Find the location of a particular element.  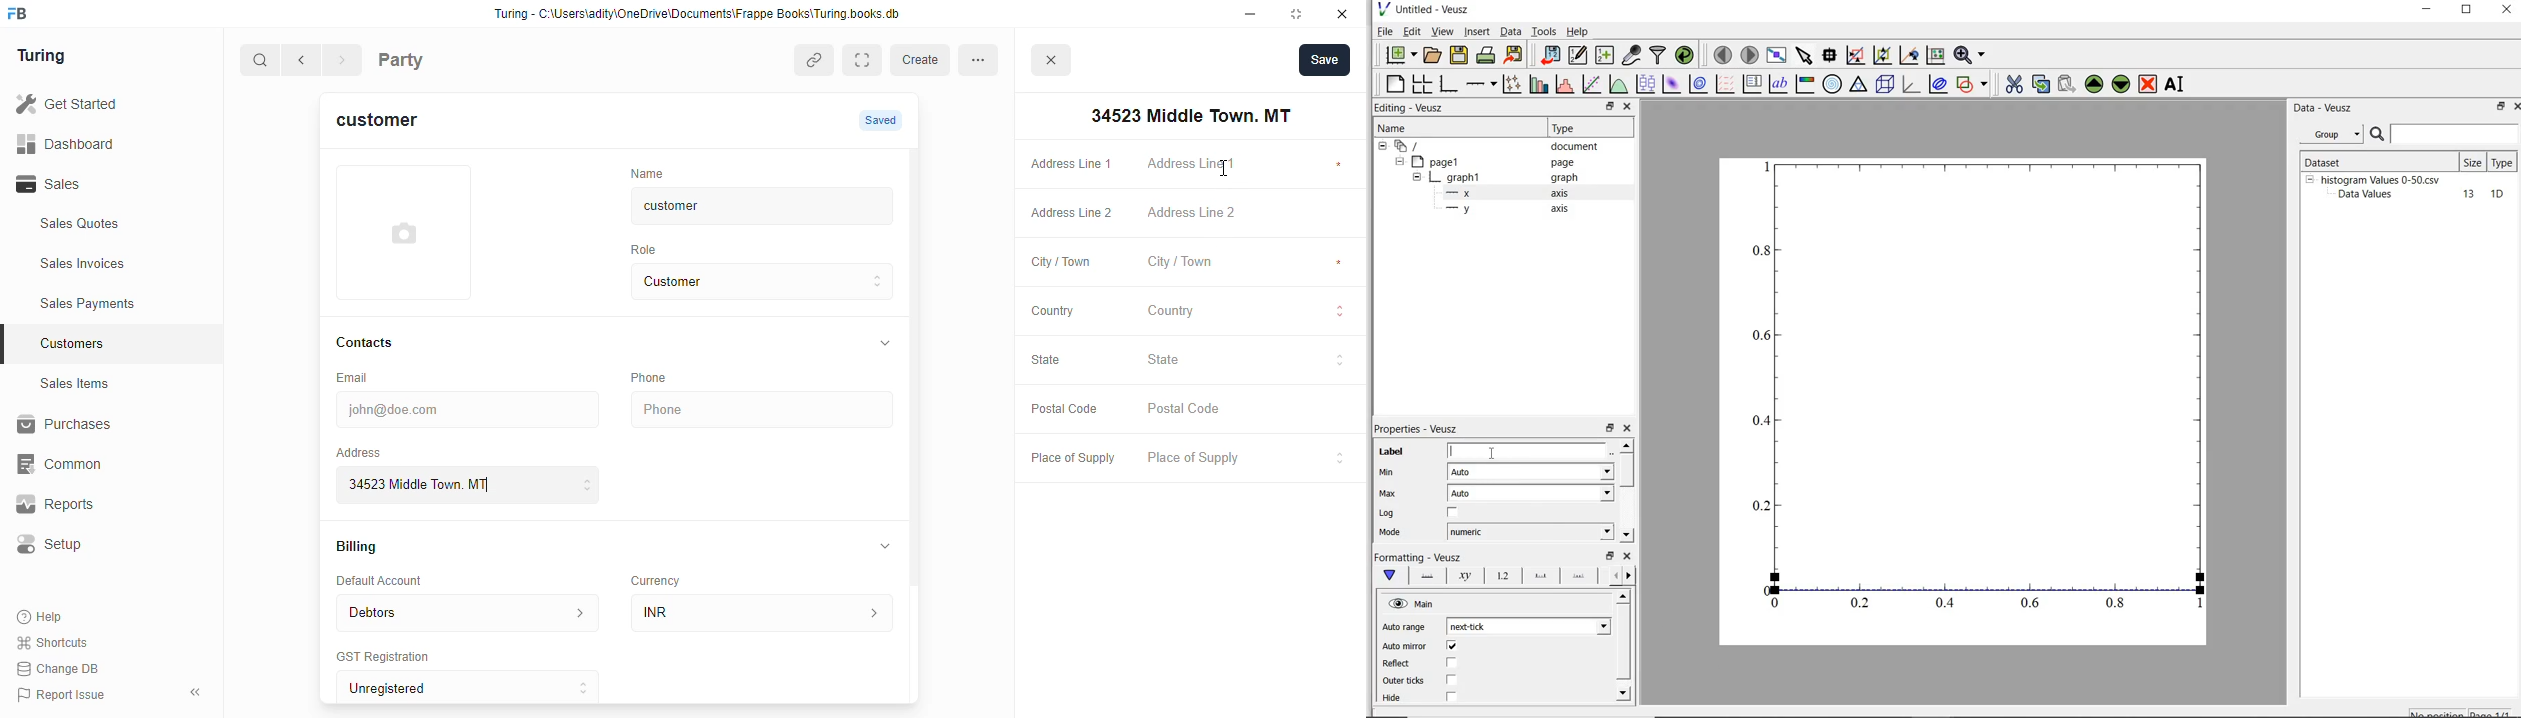

next options is located at coordinates (1630, 576).